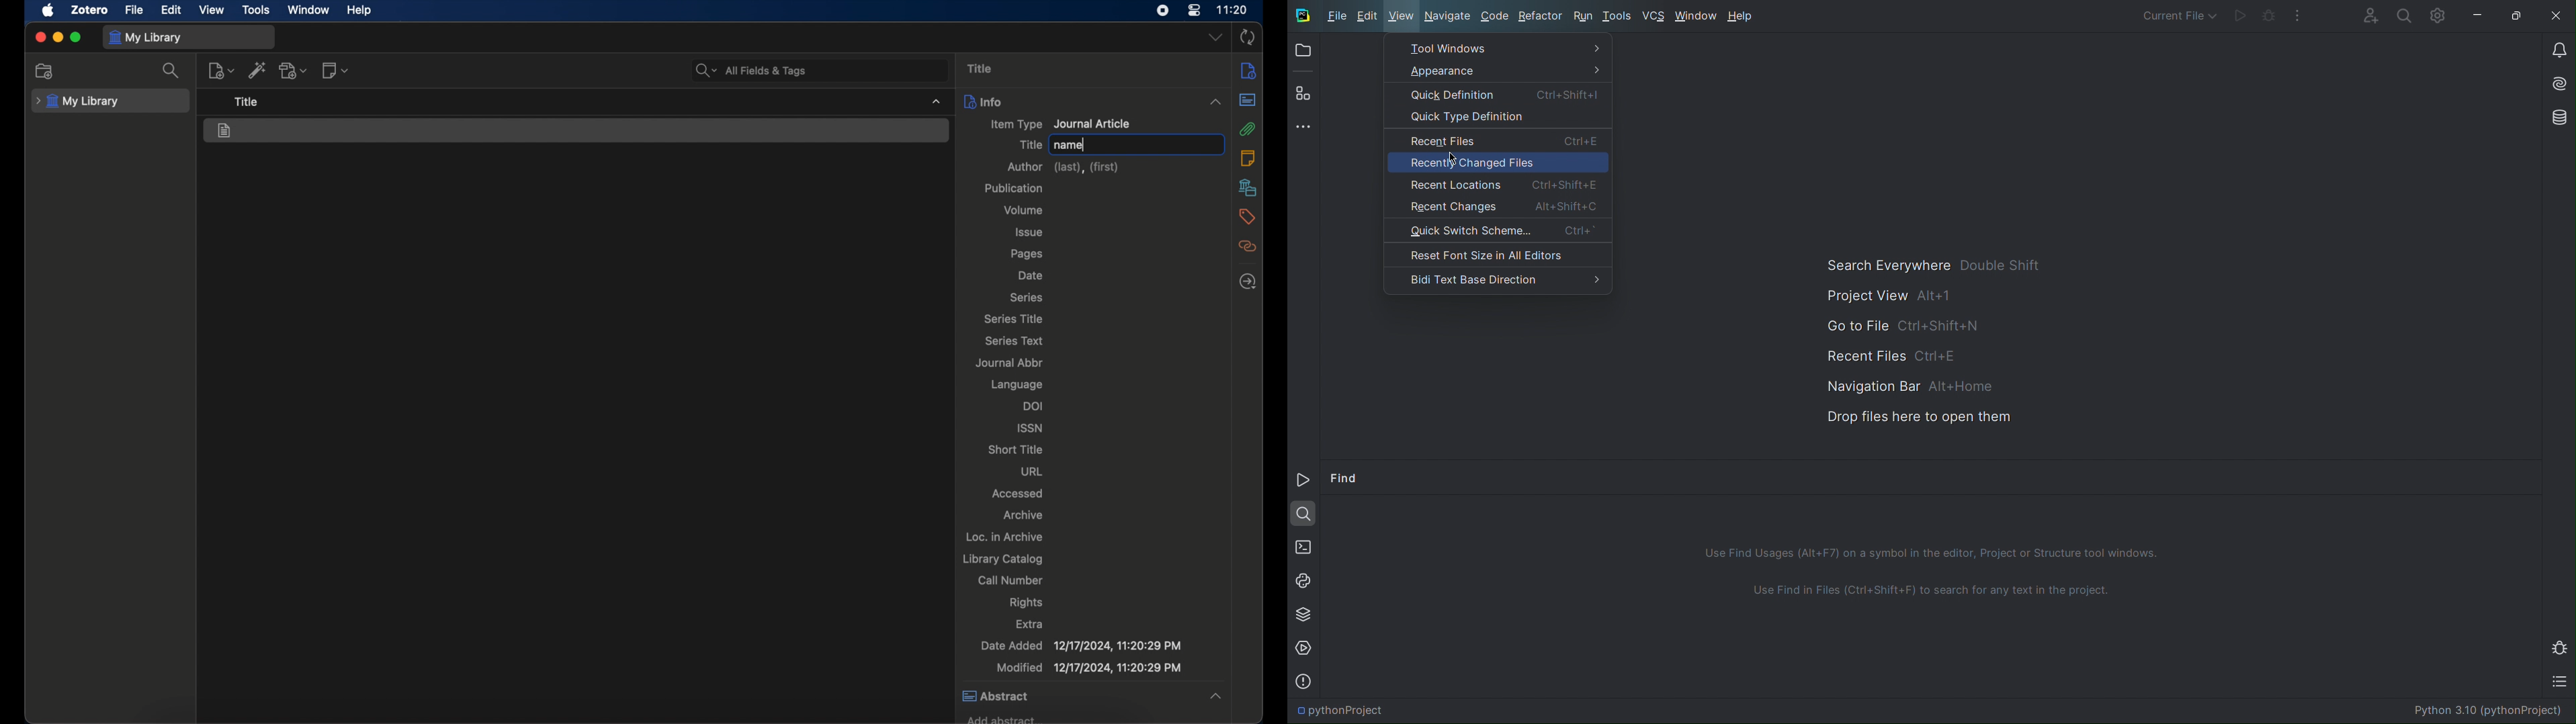 The height and width of the screenshot is (728, 2576). What do you see at coordinates (1496, 207) in the screenshot?
I see `Recent Changes` at bounding box center [1496, 207].